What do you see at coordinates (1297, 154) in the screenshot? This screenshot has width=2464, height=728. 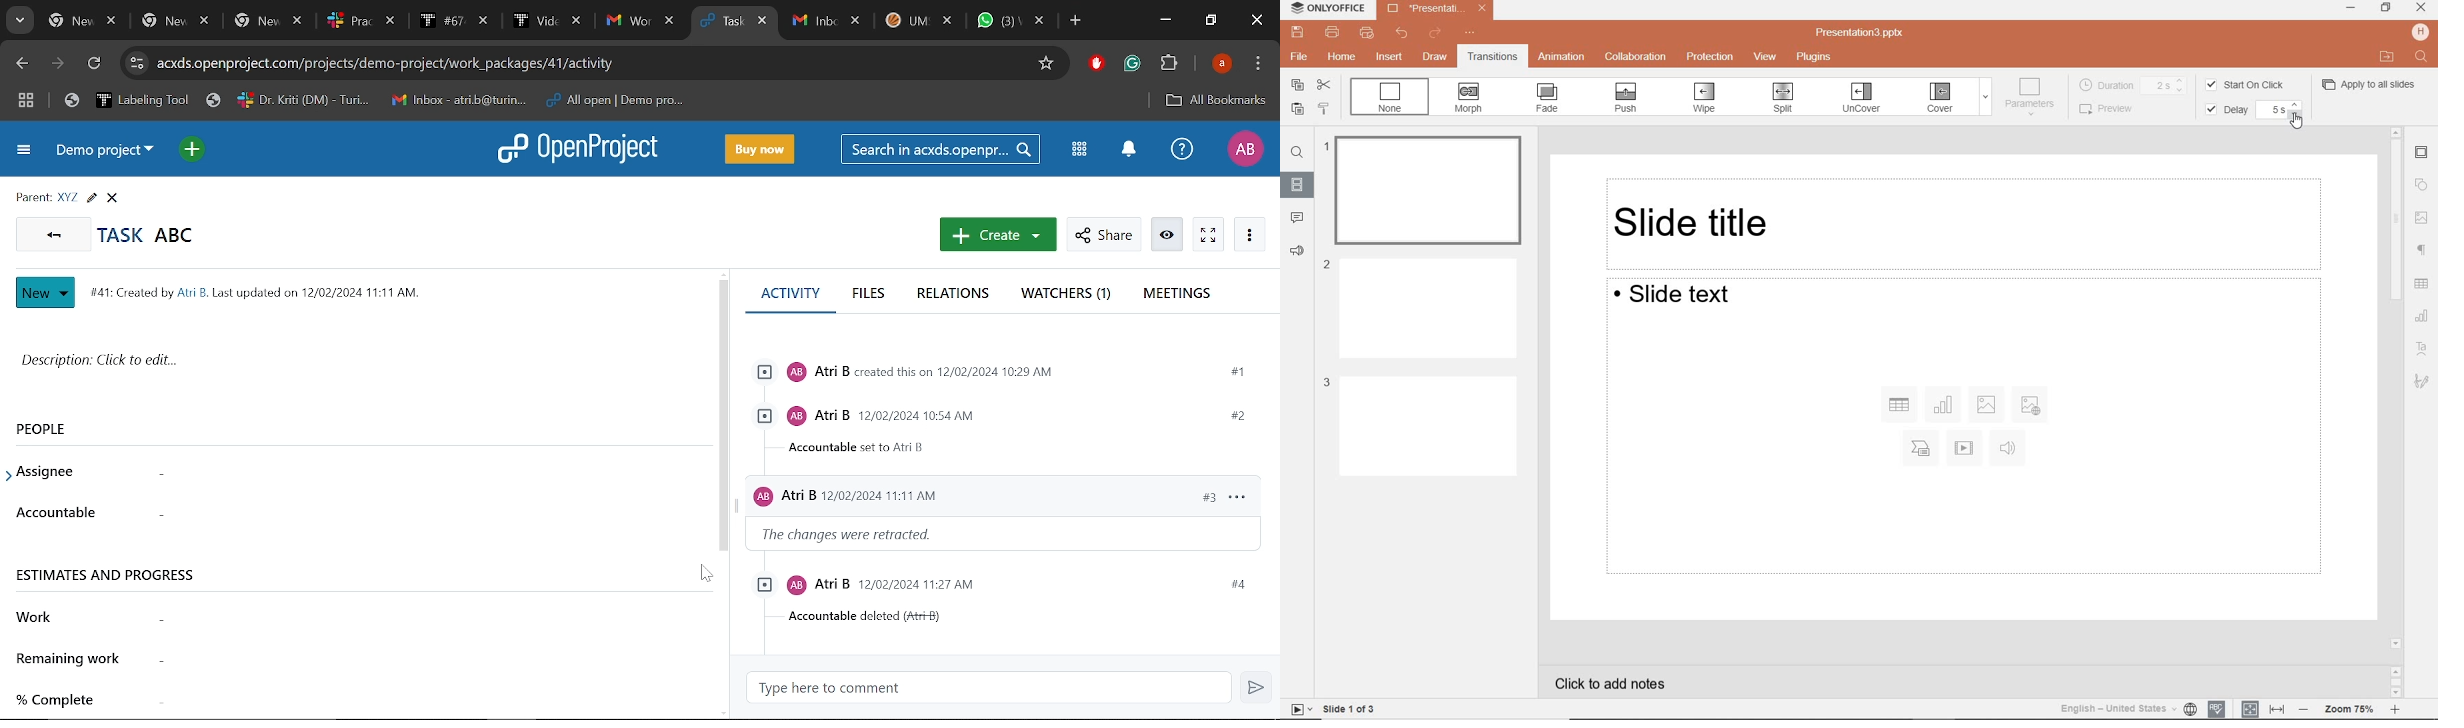 I see `find` at bounding box center [1297, 154].